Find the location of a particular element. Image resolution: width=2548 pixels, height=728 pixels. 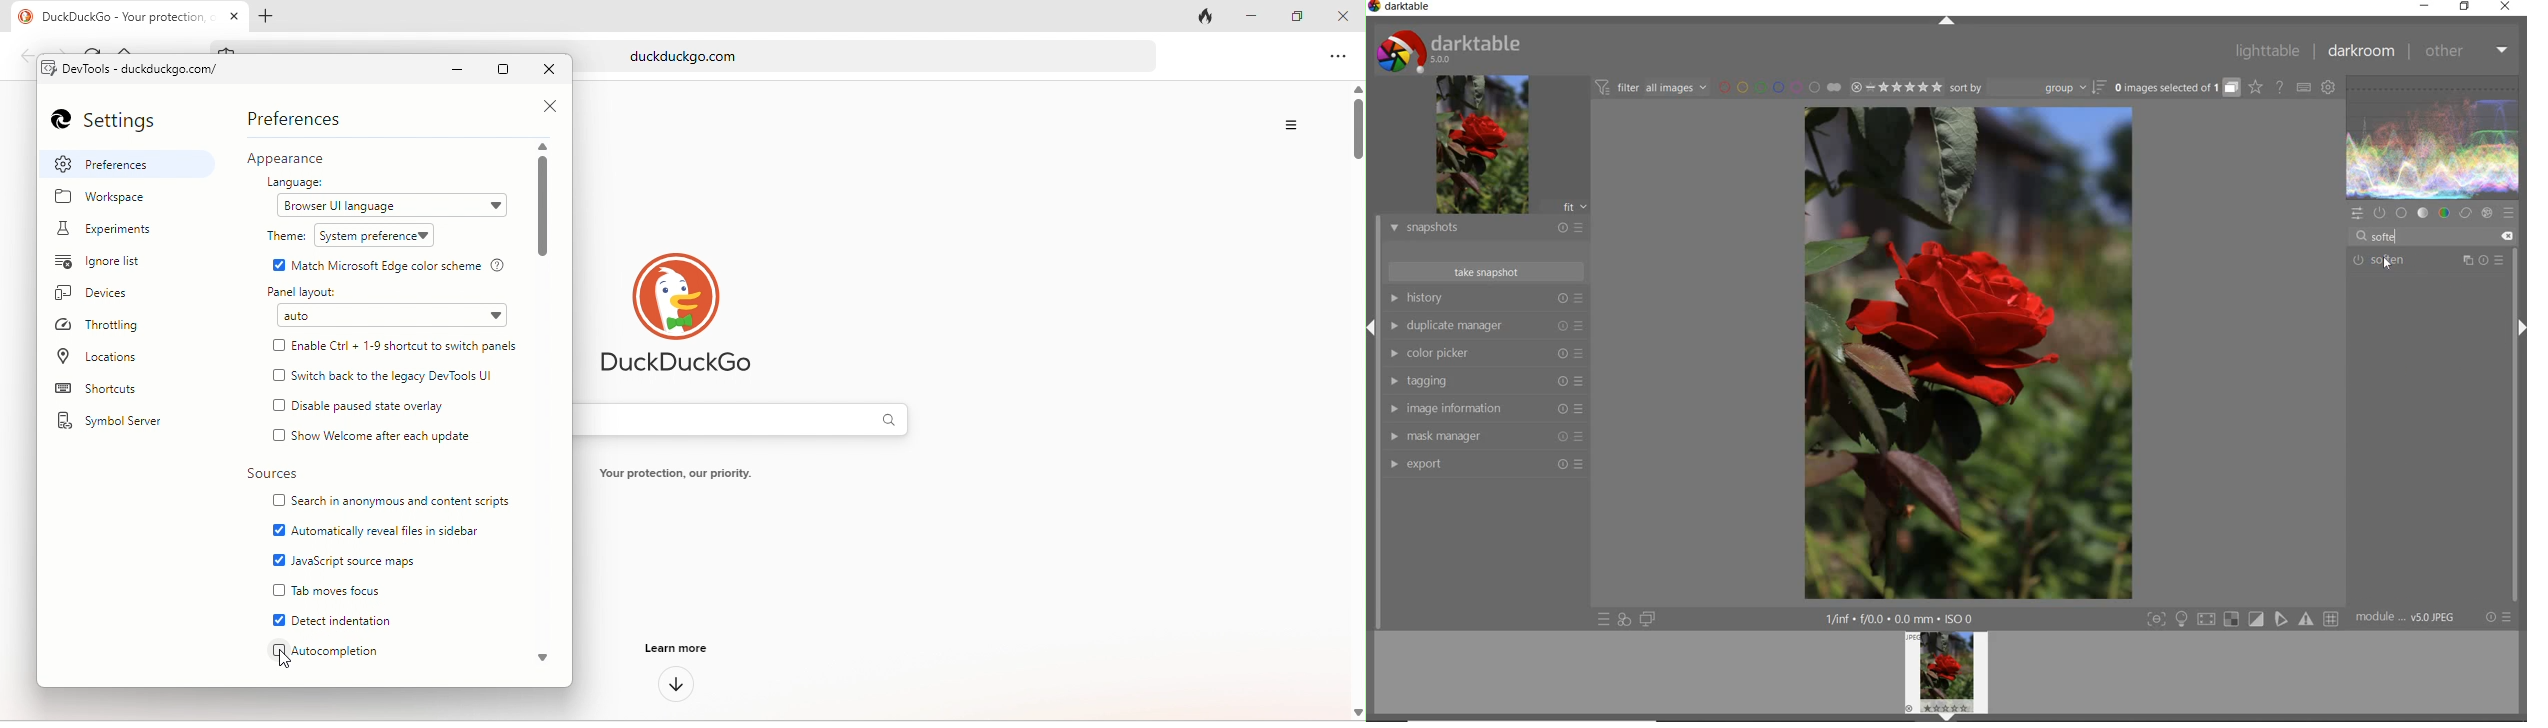

maximize is located at coordinates (507, 70).